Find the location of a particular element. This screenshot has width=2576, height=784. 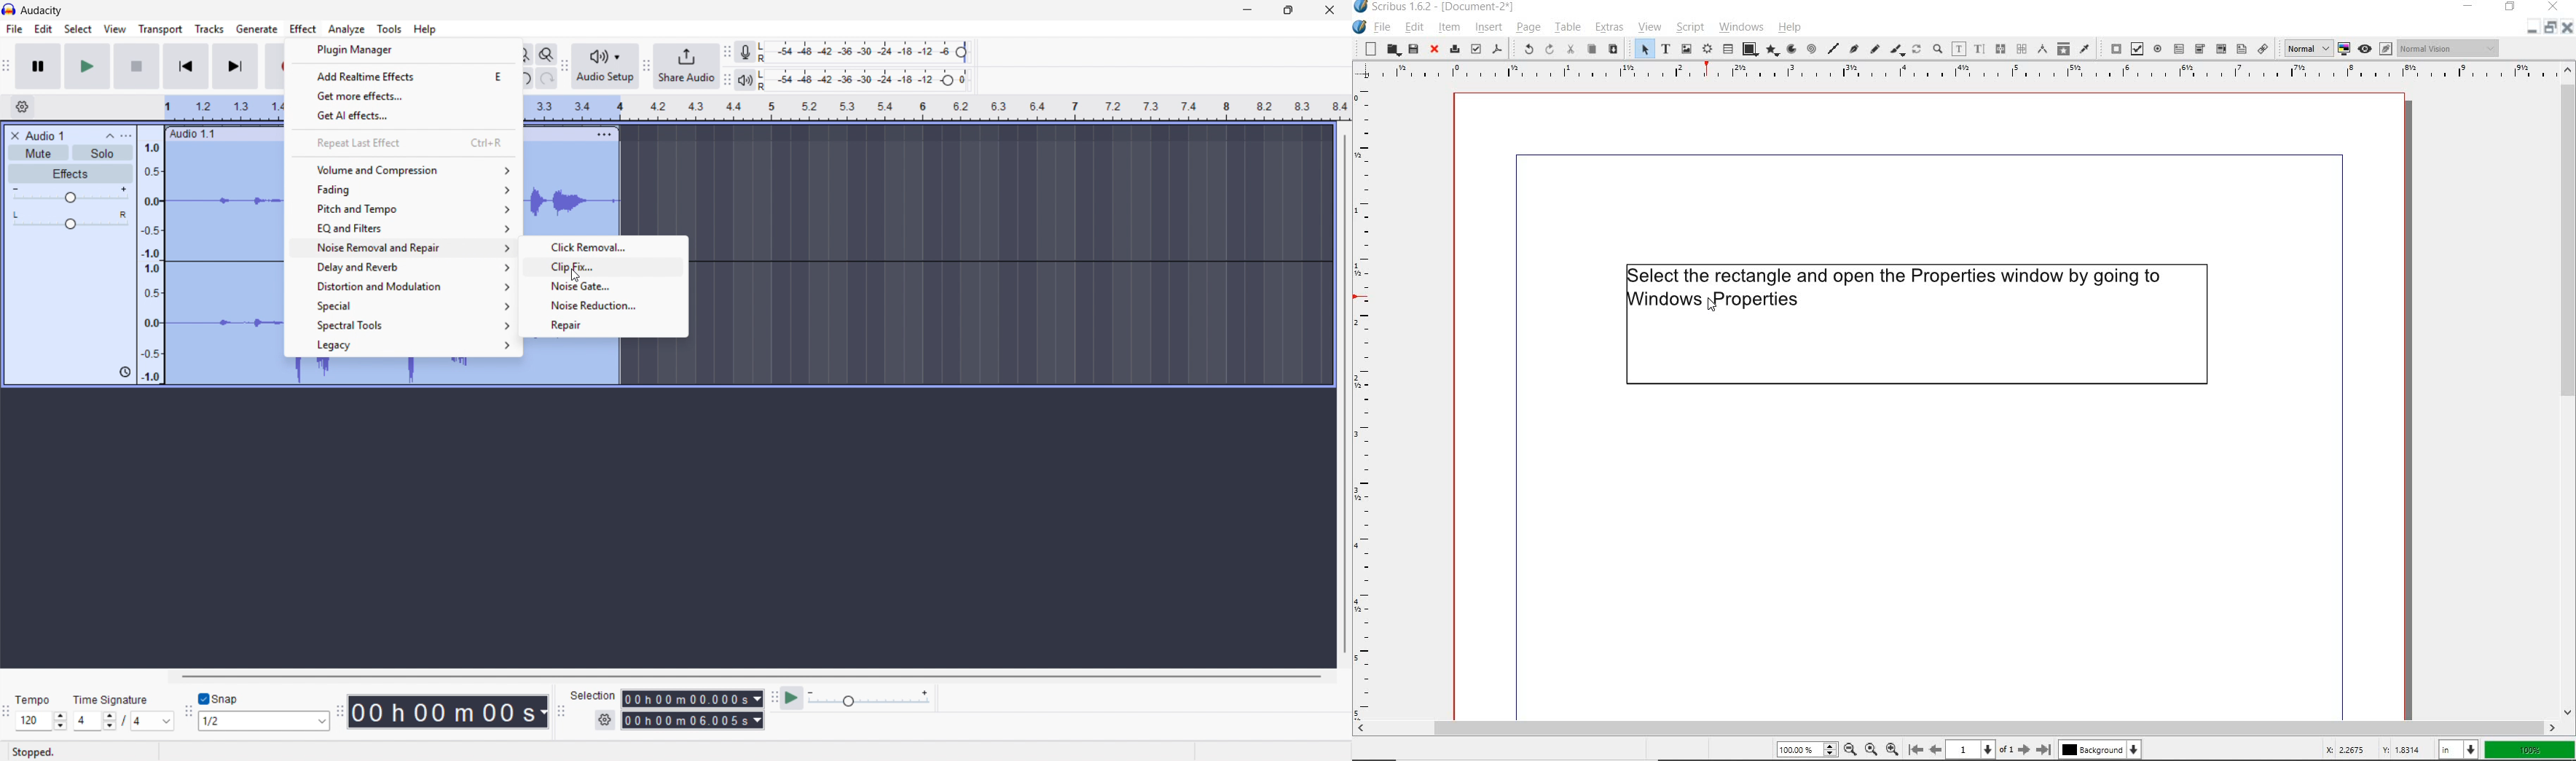

open is located at coordinates (1391, 49).